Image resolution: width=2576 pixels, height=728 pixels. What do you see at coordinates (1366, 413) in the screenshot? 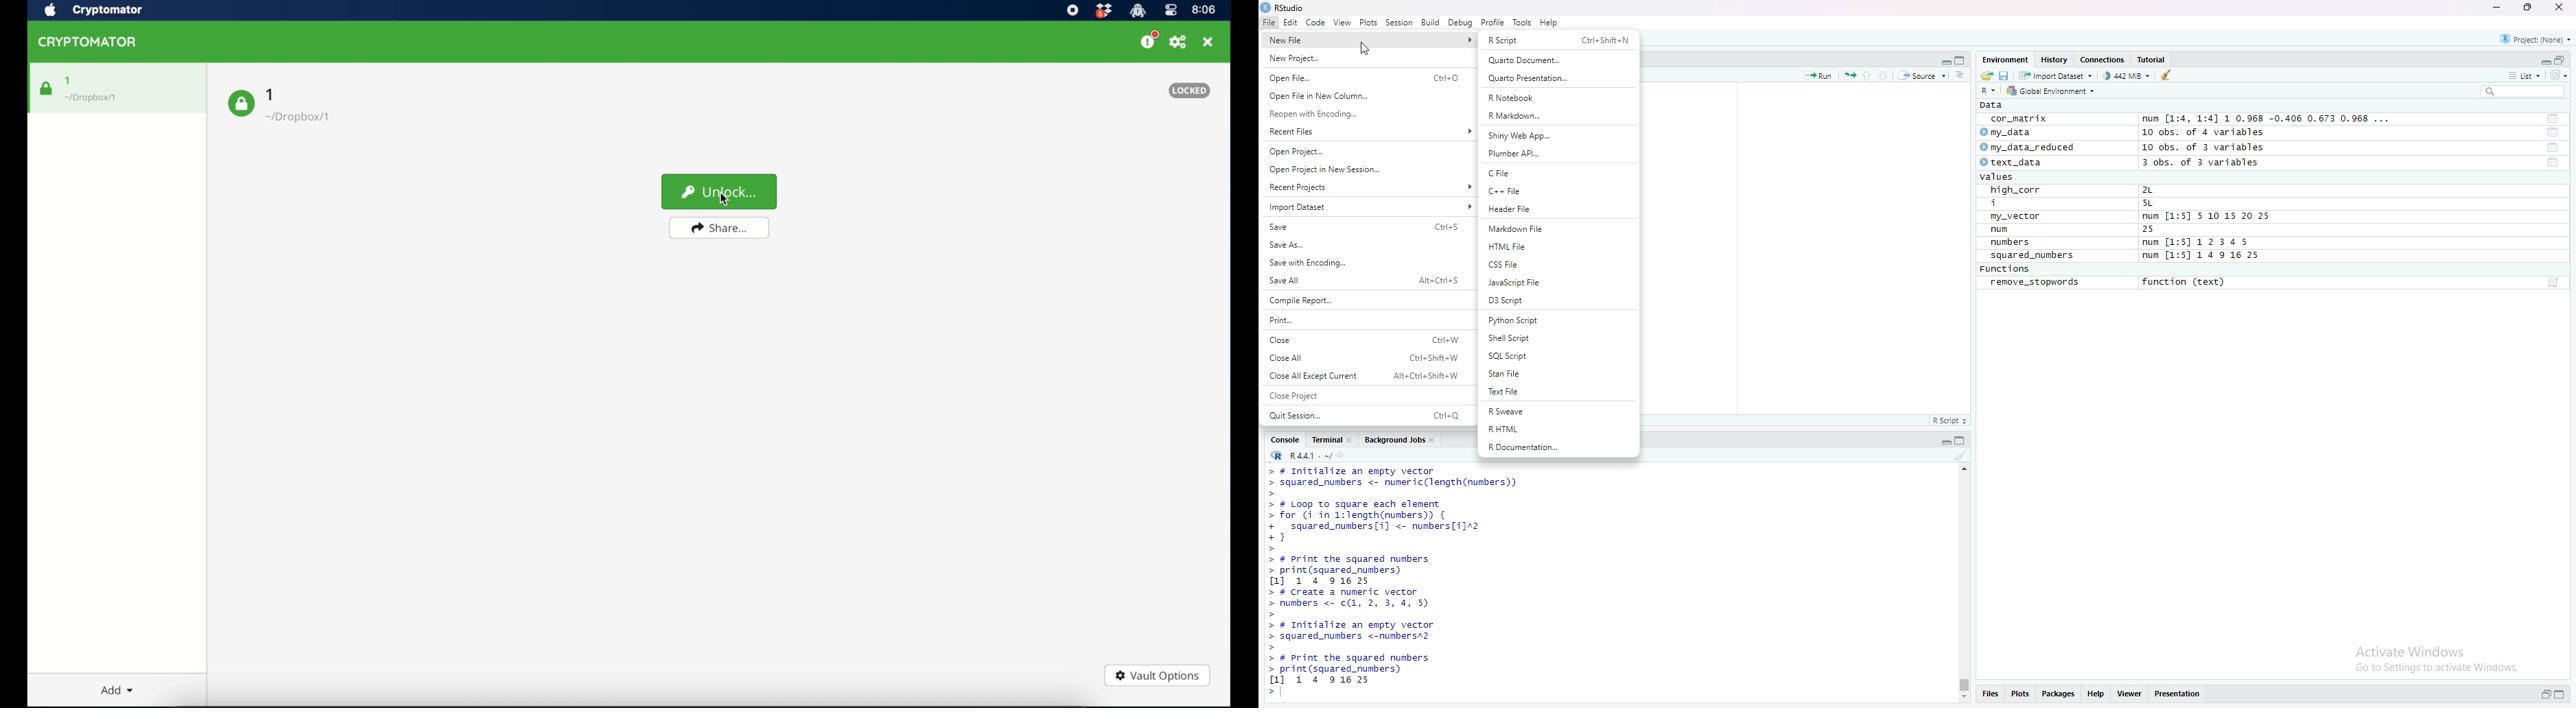
I see `cr+Q
Quit Session...` at bounding box center [1366, 413].